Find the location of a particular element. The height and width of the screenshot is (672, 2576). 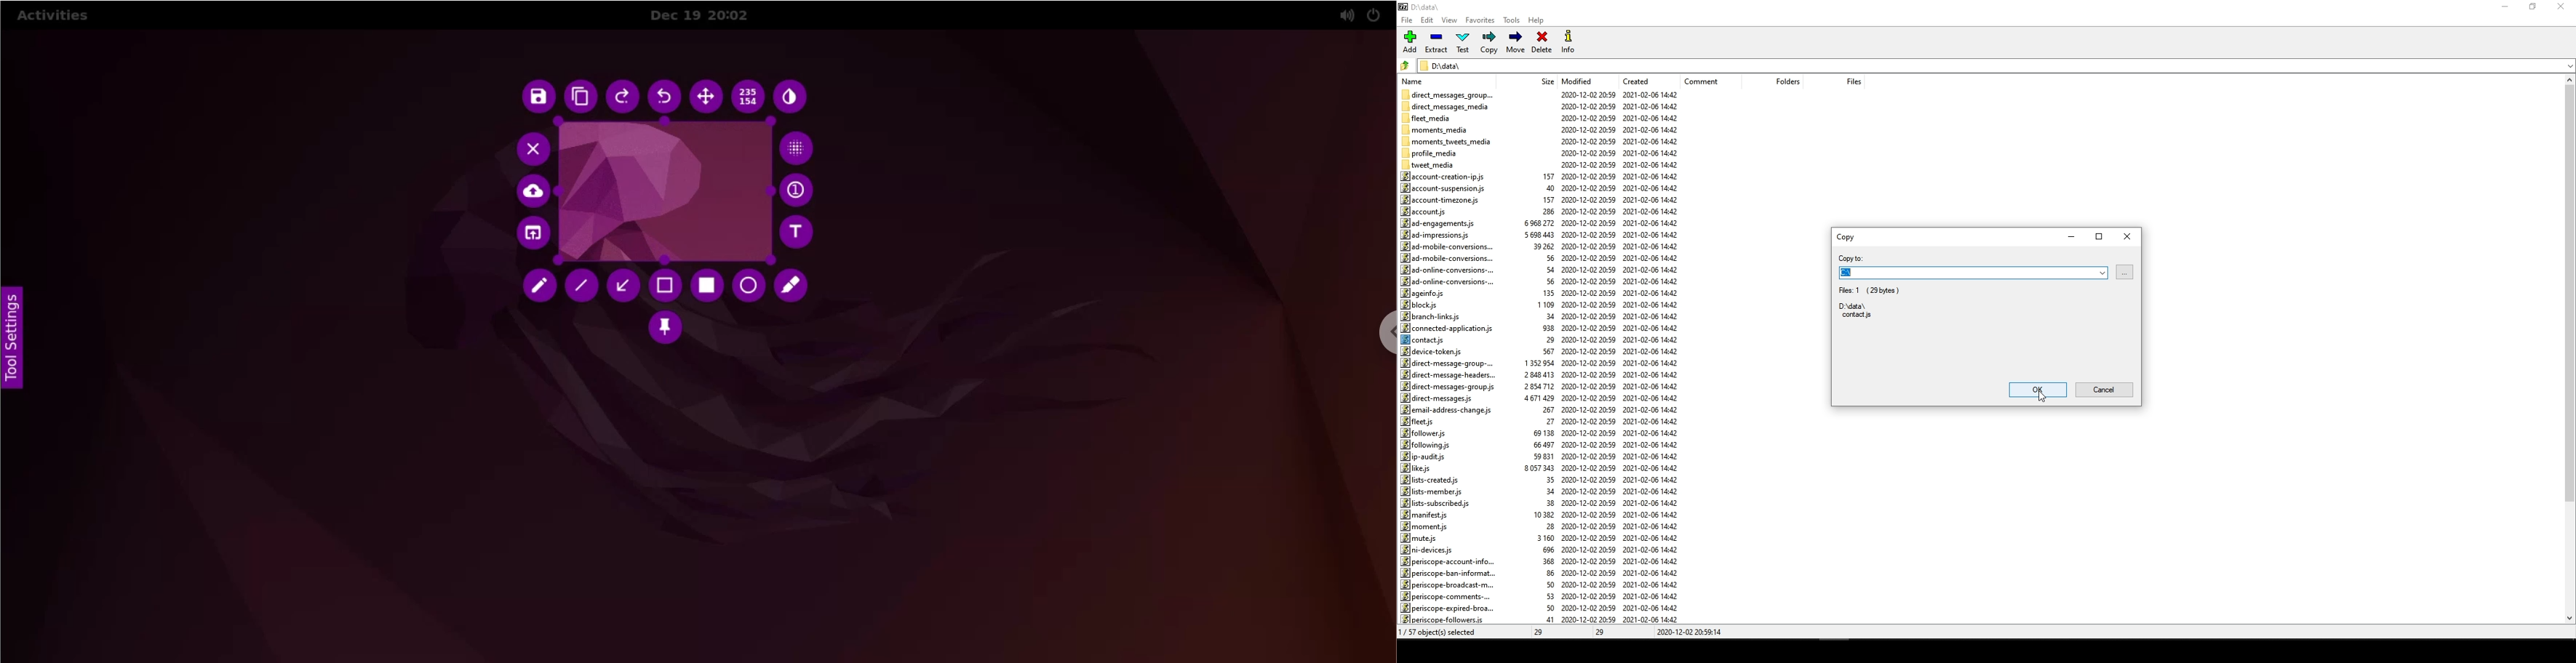

close is located at coordinates (2563, 7).